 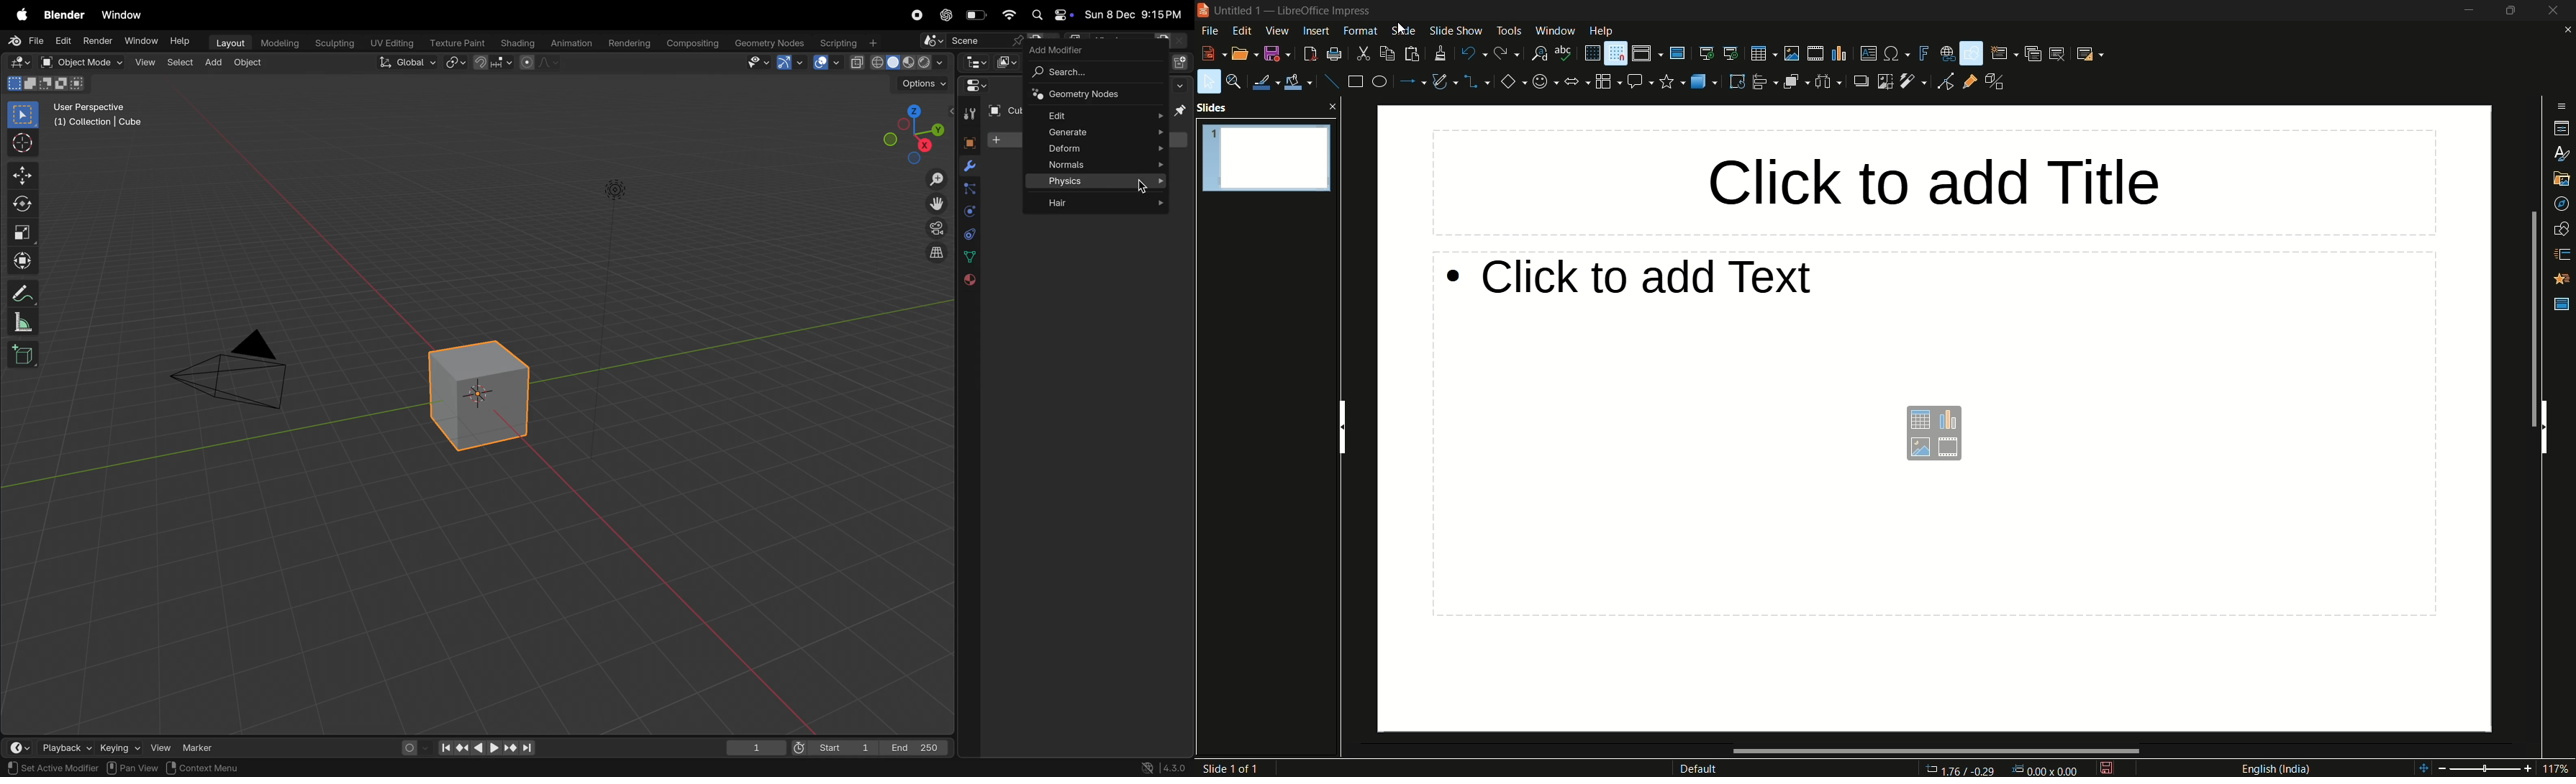 What do you see at coordinates (1439, 53) in the screenshot?
I see `clone formatting` at bounding box center [1439, 53].